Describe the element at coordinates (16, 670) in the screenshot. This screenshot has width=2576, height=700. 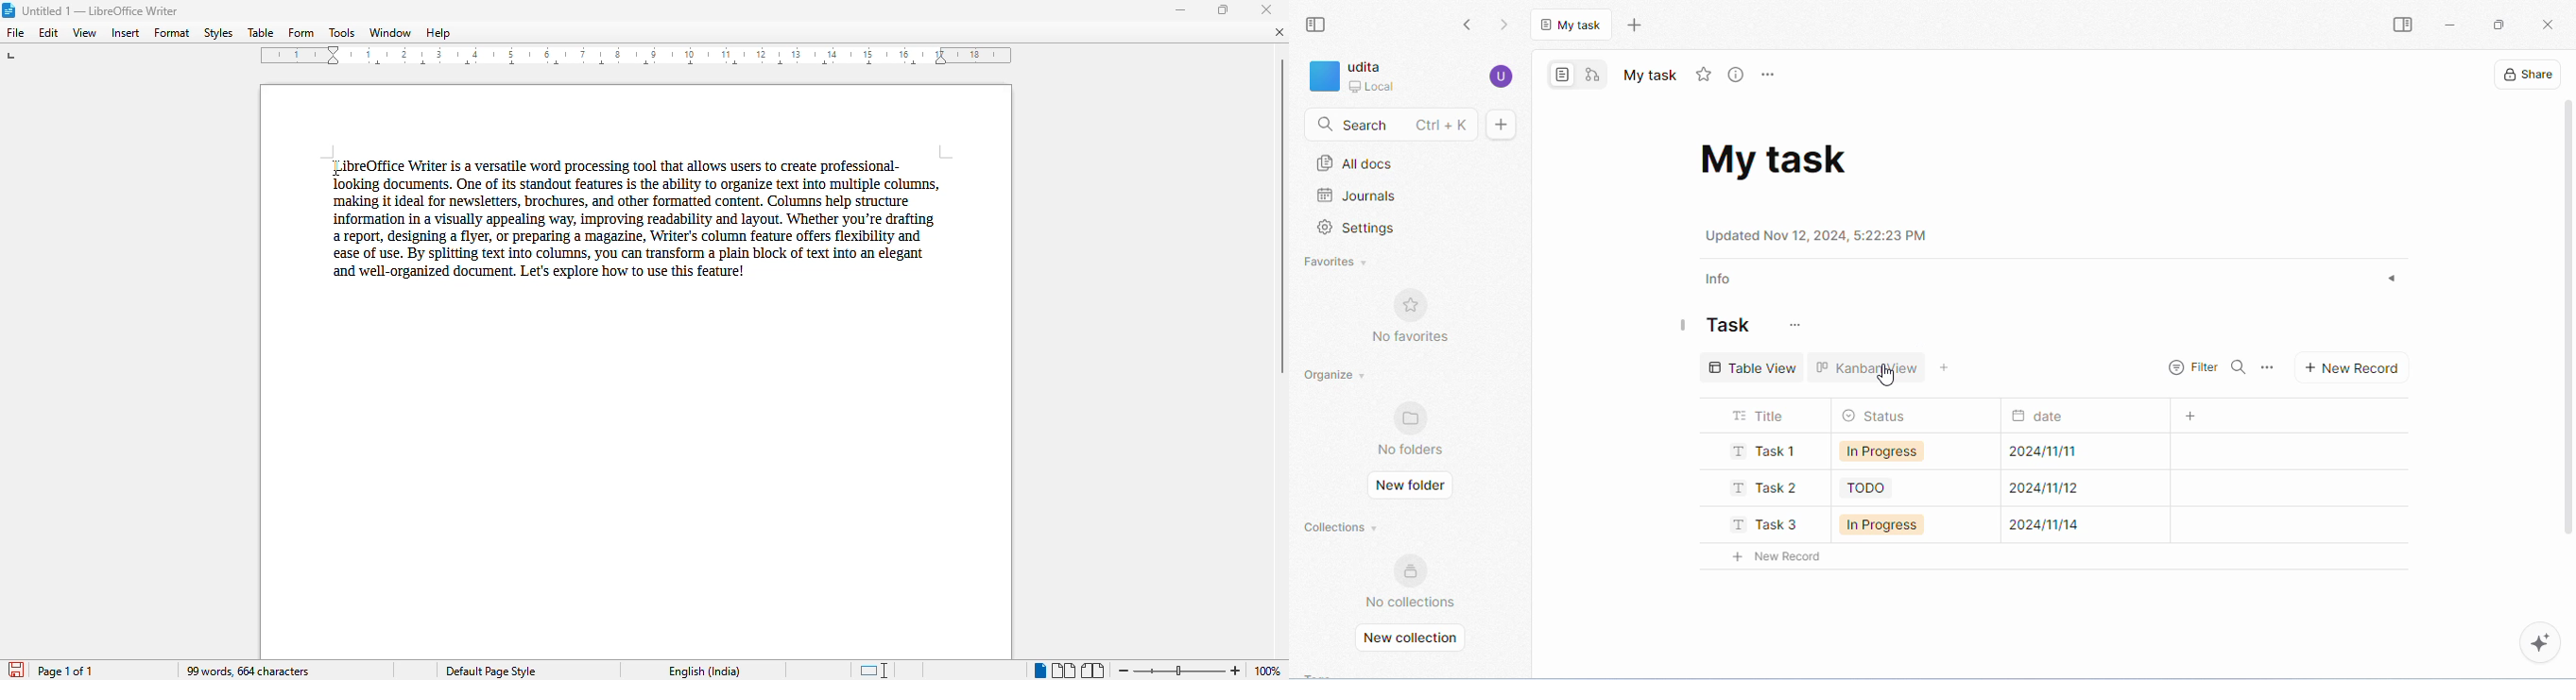
I see `click to save document` at that location.